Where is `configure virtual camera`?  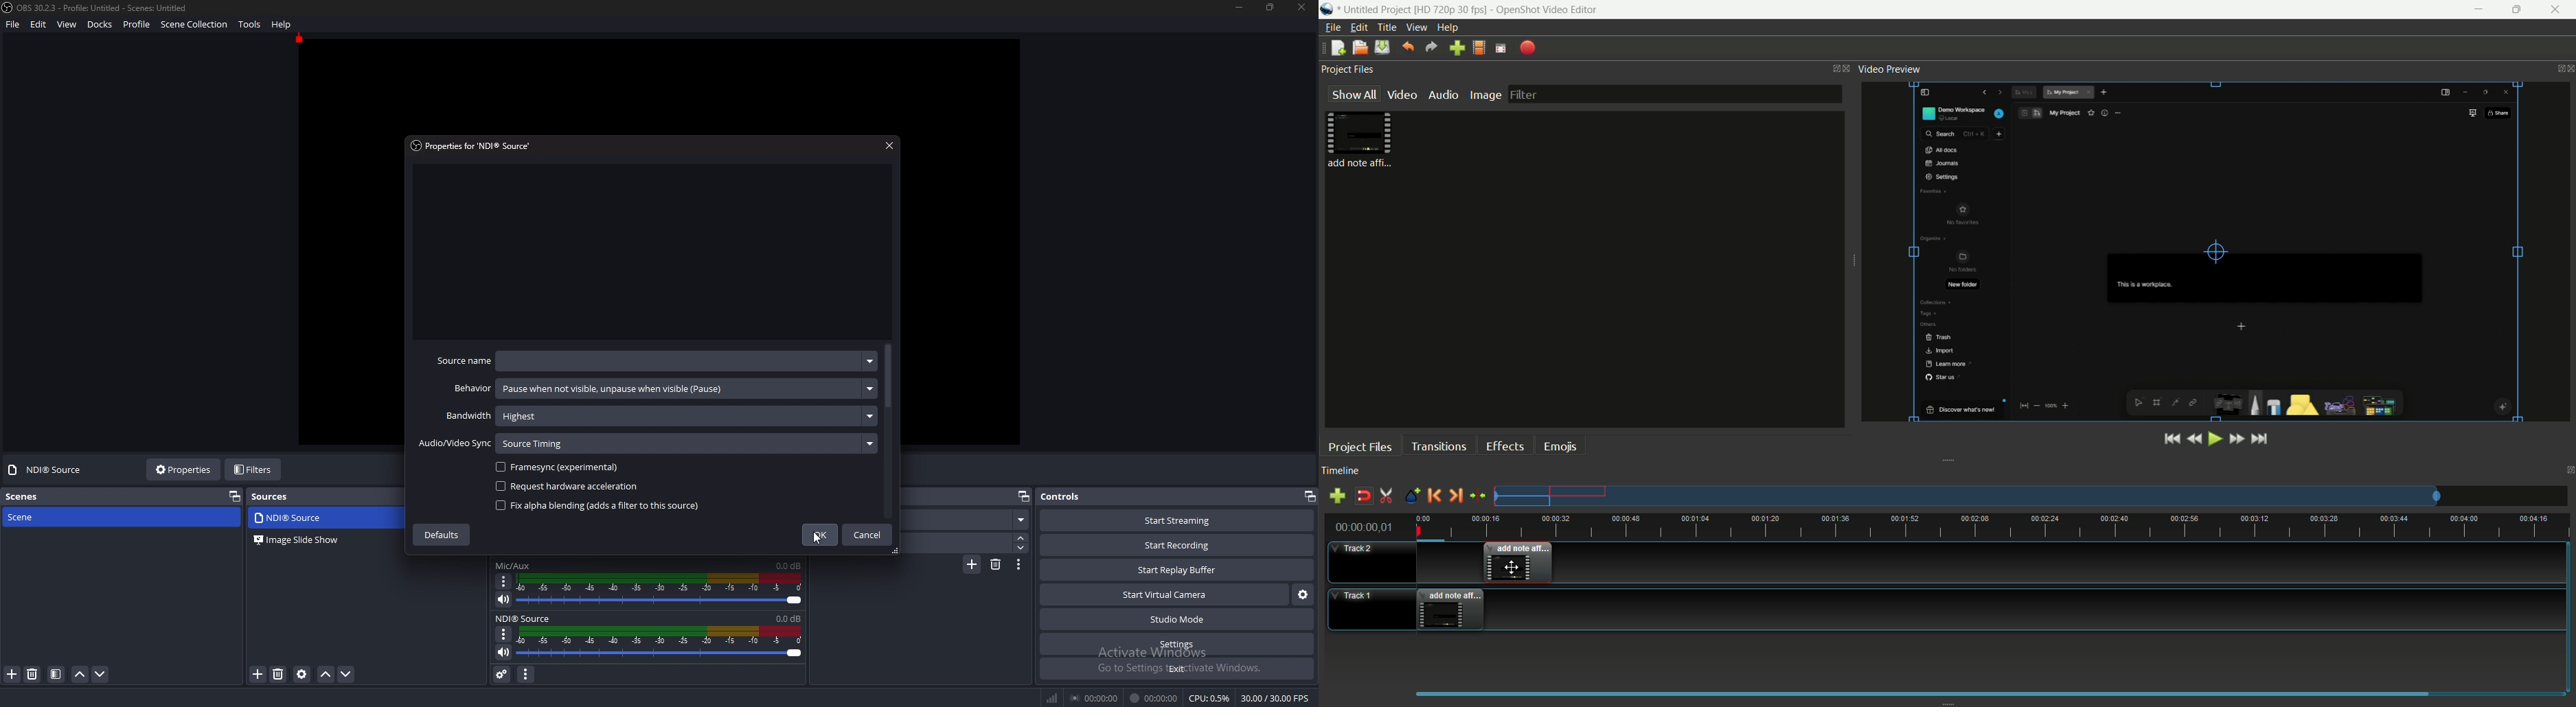 configure virtual camera is located at coordinates (1303, 594).